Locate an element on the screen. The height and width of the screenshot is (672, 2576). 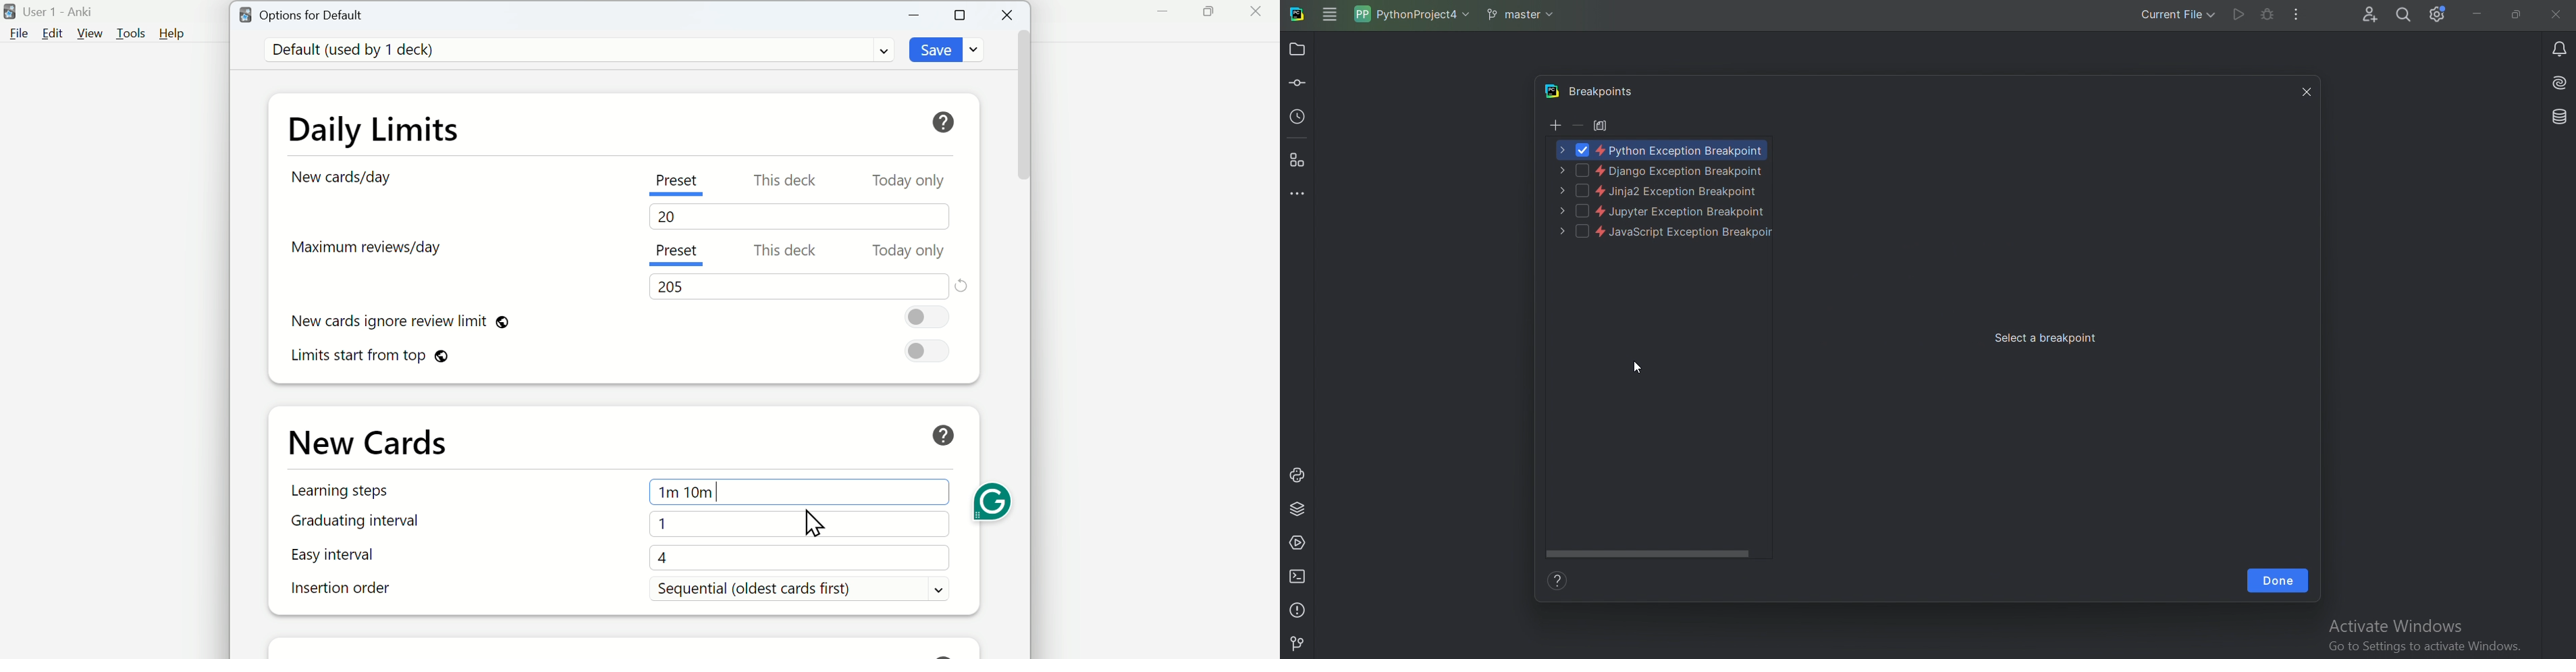
Limits start from top is located at coordinates (371, 358).